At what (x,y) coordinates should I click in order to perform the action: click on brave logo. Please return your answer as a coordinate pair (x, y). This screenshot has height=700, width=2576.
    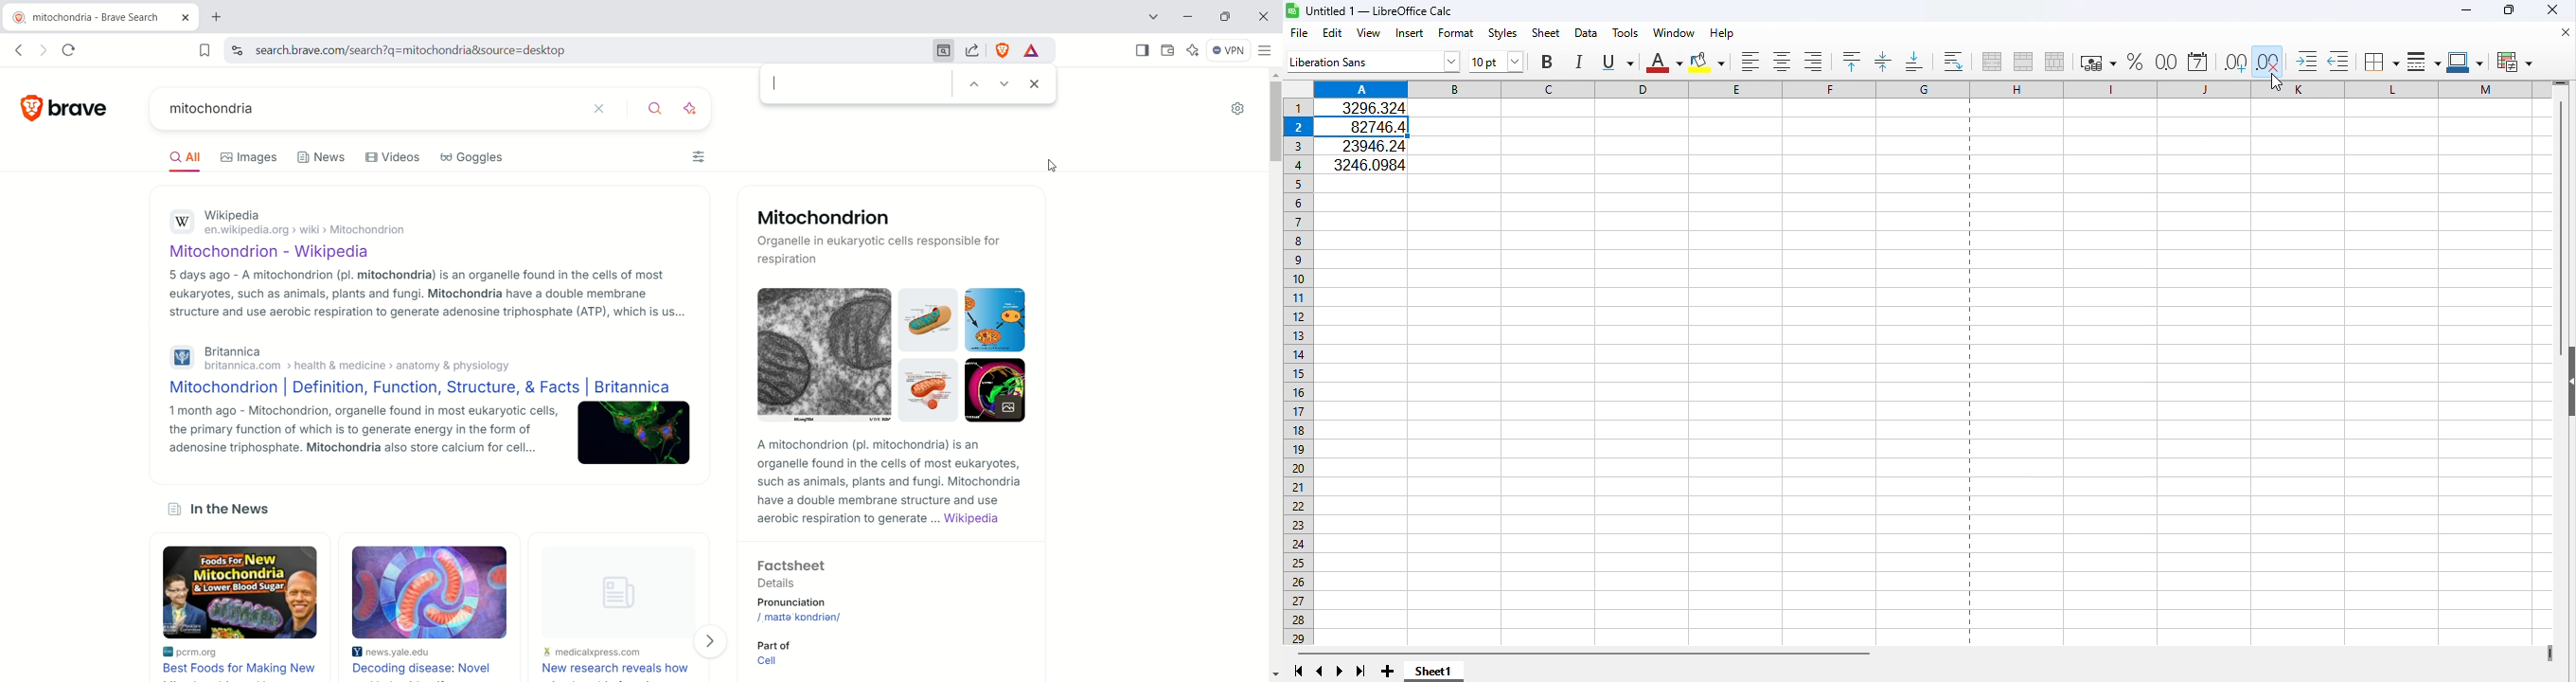
    Looking at the image, I should click on (29, 112).